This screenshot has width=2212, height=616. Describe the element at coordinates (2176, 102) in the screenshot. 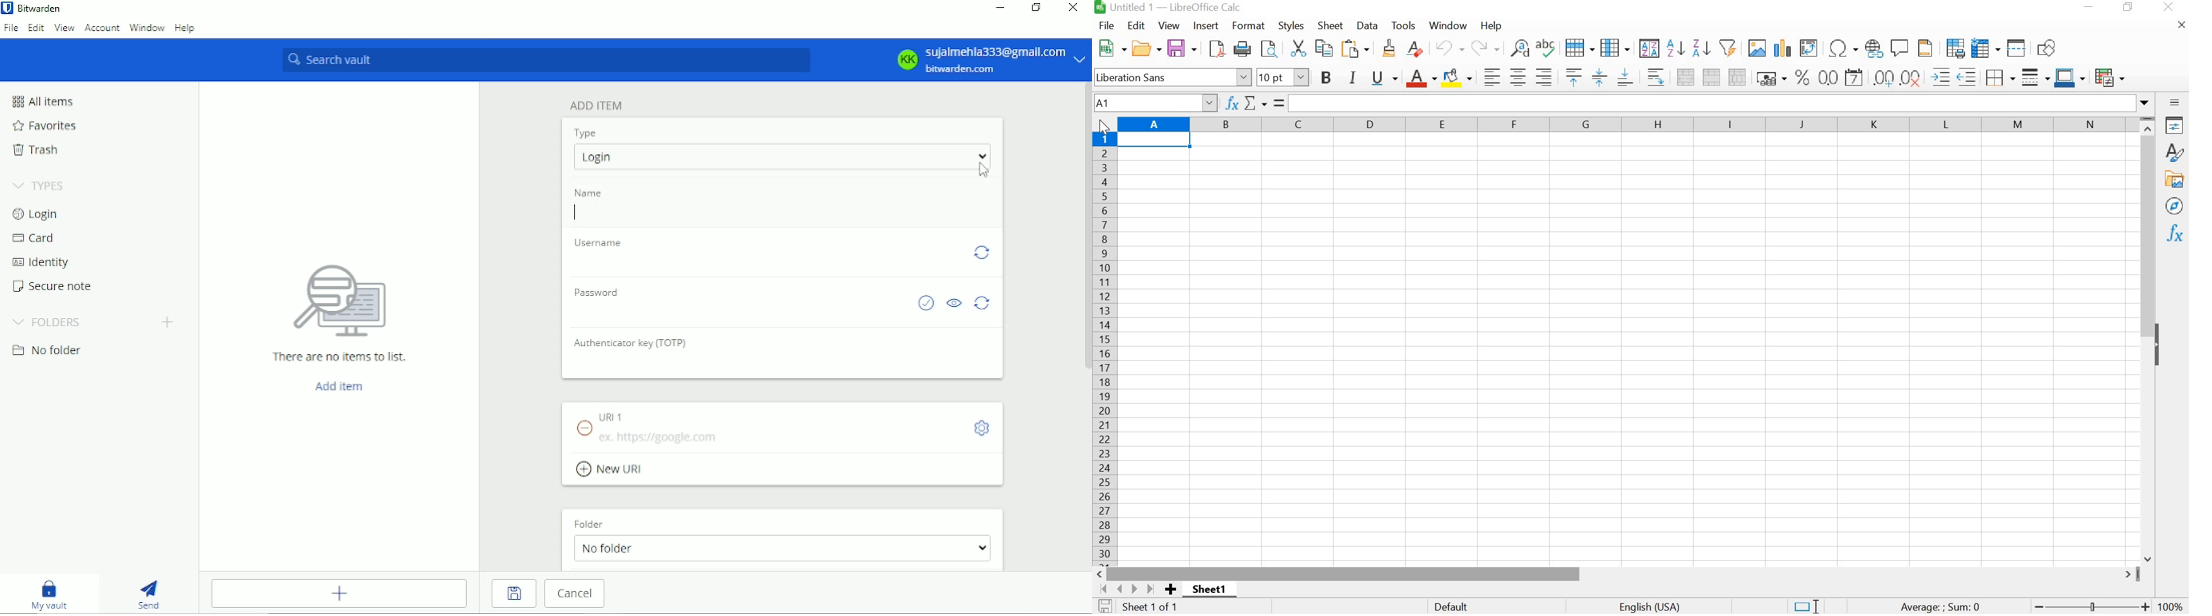

I see `Sidebar settings` at that location.